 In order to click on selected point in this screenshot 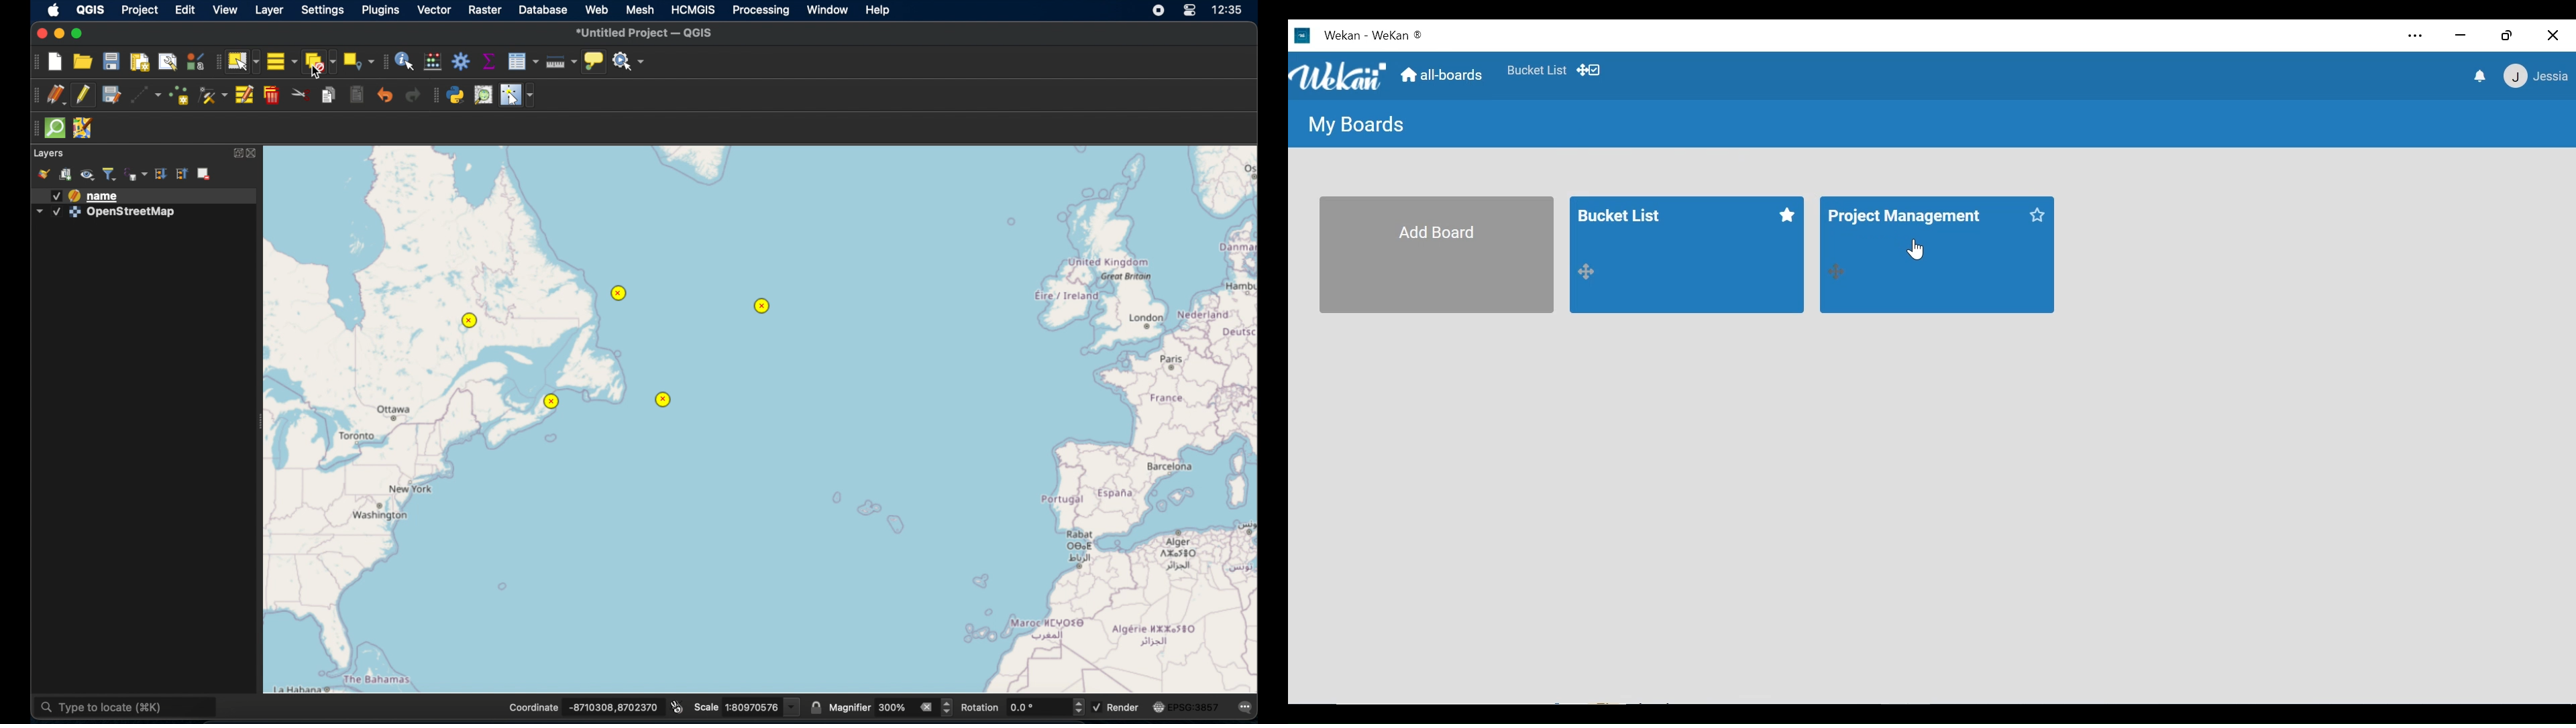, I will do `click(469, 321)`.